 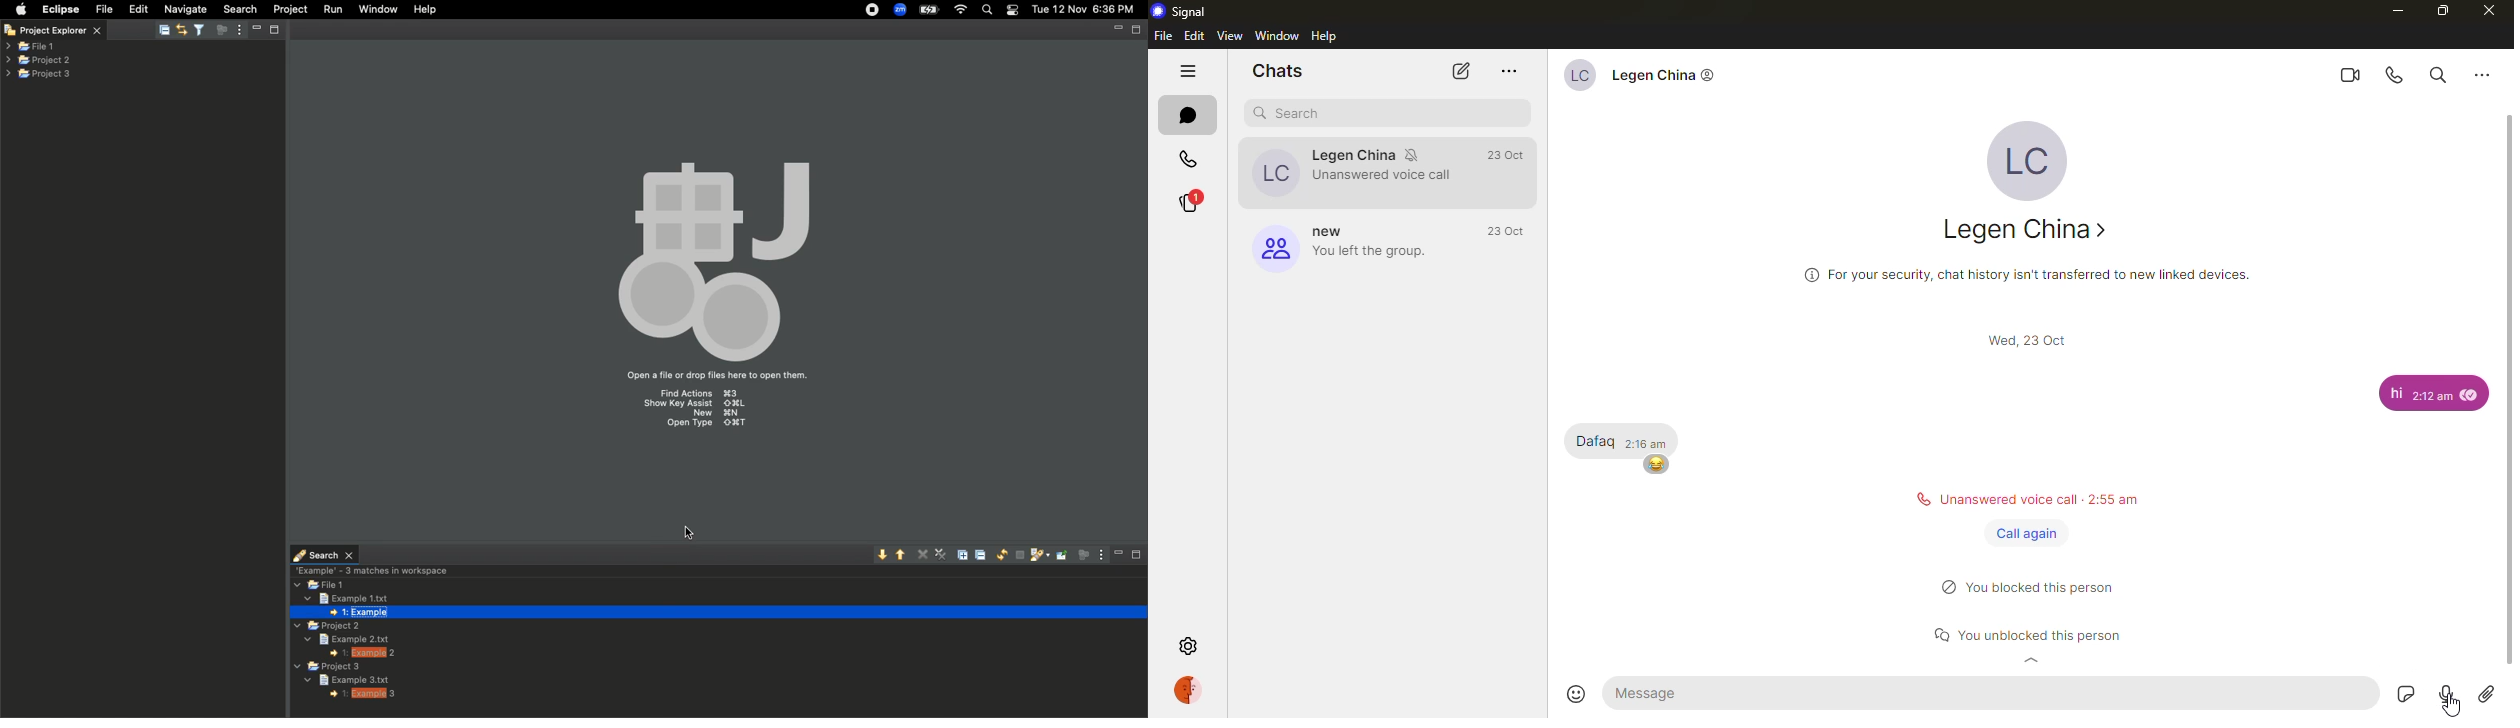 I want to click on emoji, so click(x=1656, y=467).